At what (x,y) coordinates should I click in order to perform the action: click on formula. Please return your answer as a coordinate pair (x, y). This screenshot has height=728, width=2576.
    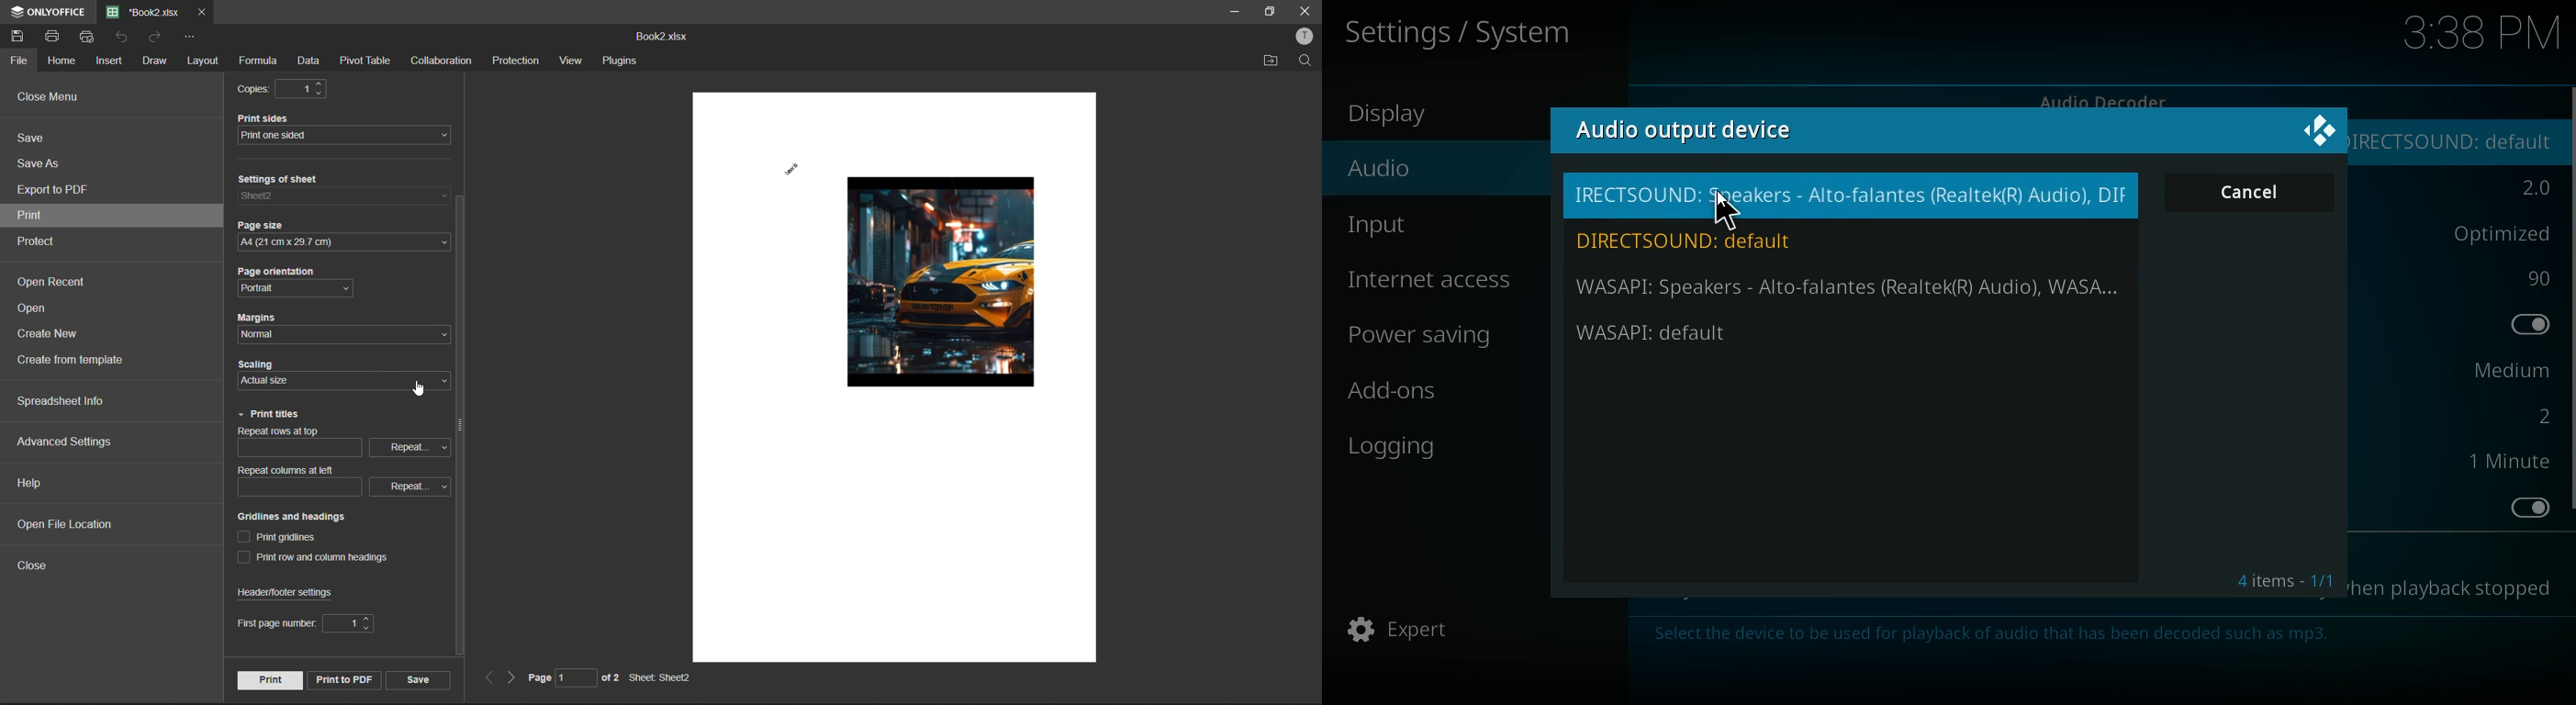
    Looking at the image, I should click on (259, 61).